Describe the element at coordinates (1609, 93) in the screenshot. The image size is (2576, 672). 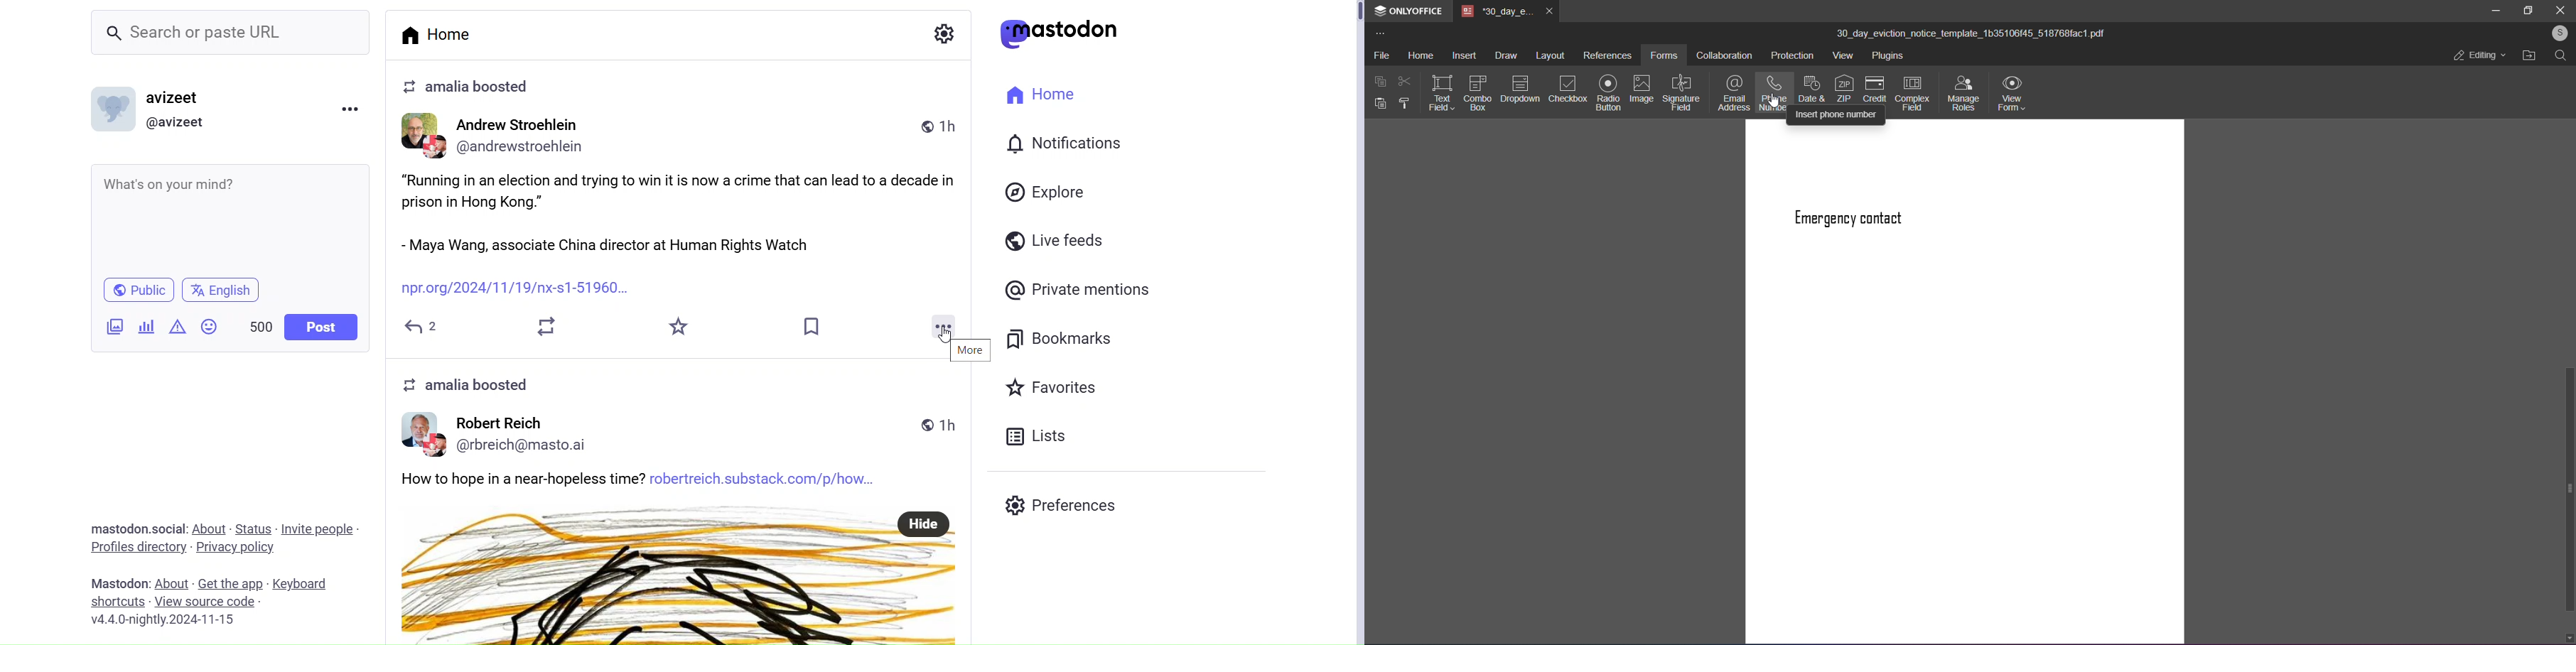
I see `radio button` at that location.